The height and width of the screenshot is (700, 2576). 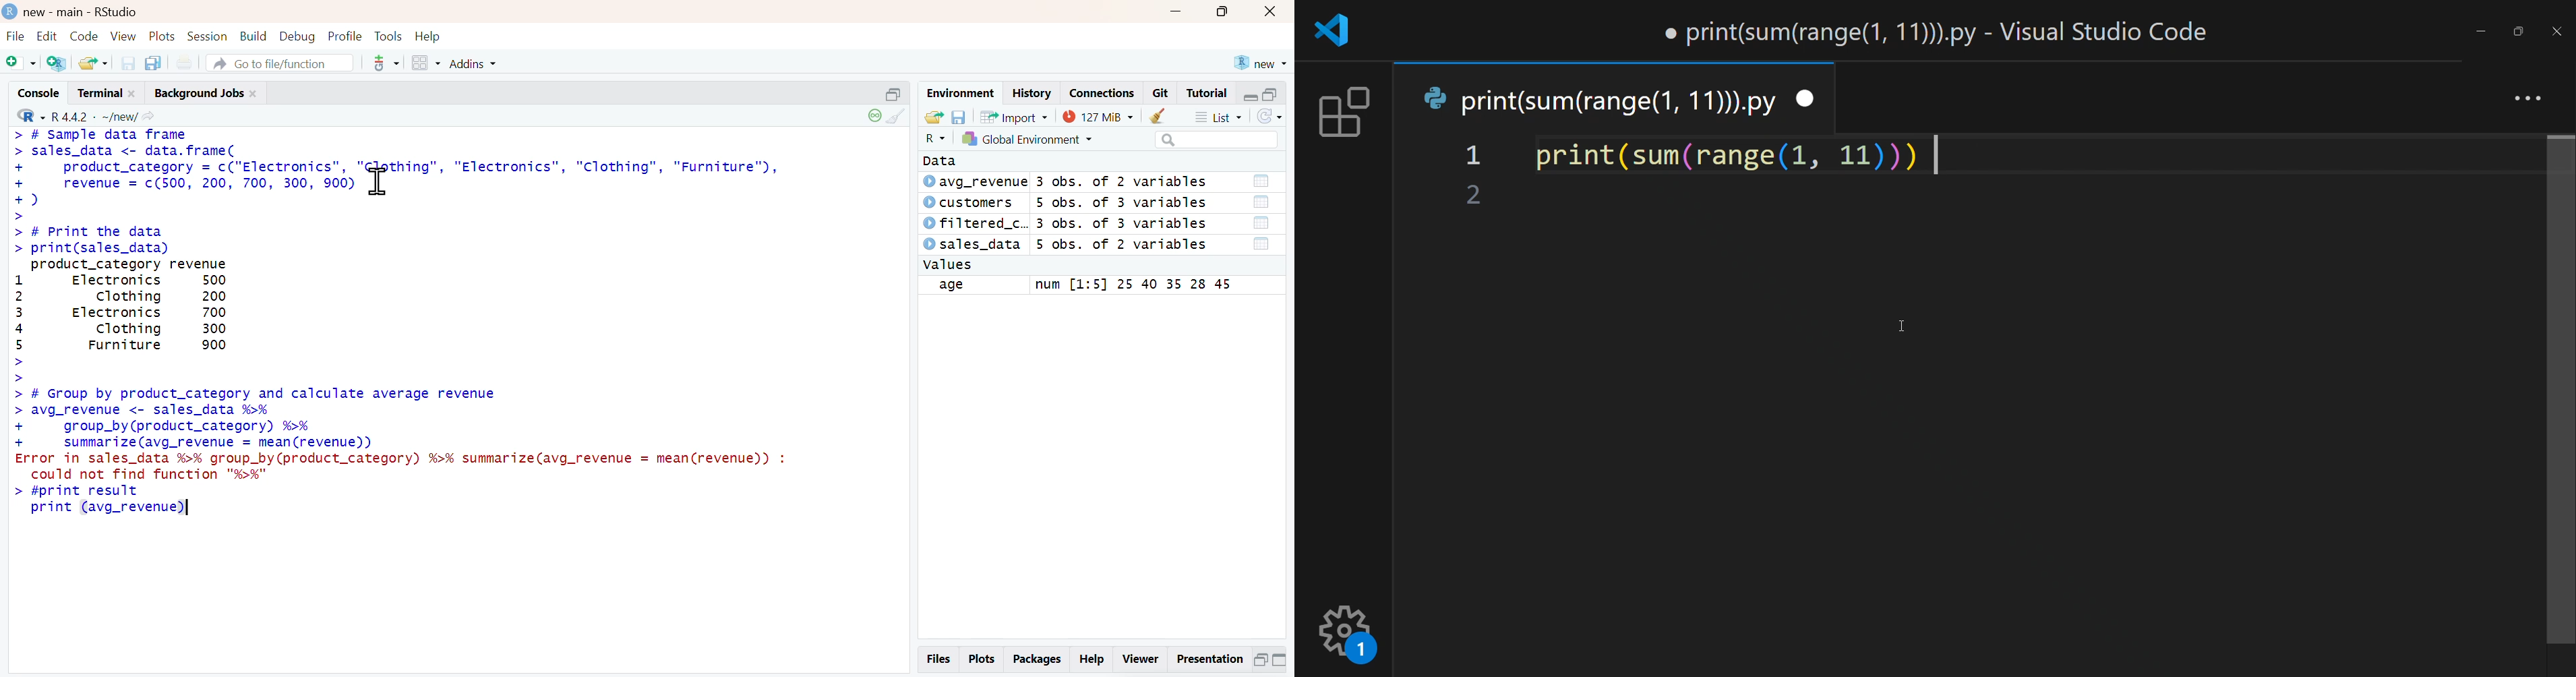 What do you see at coordinates (390, 36) in the screenshot?
I see `Tools` at bounding box center [390, 36].